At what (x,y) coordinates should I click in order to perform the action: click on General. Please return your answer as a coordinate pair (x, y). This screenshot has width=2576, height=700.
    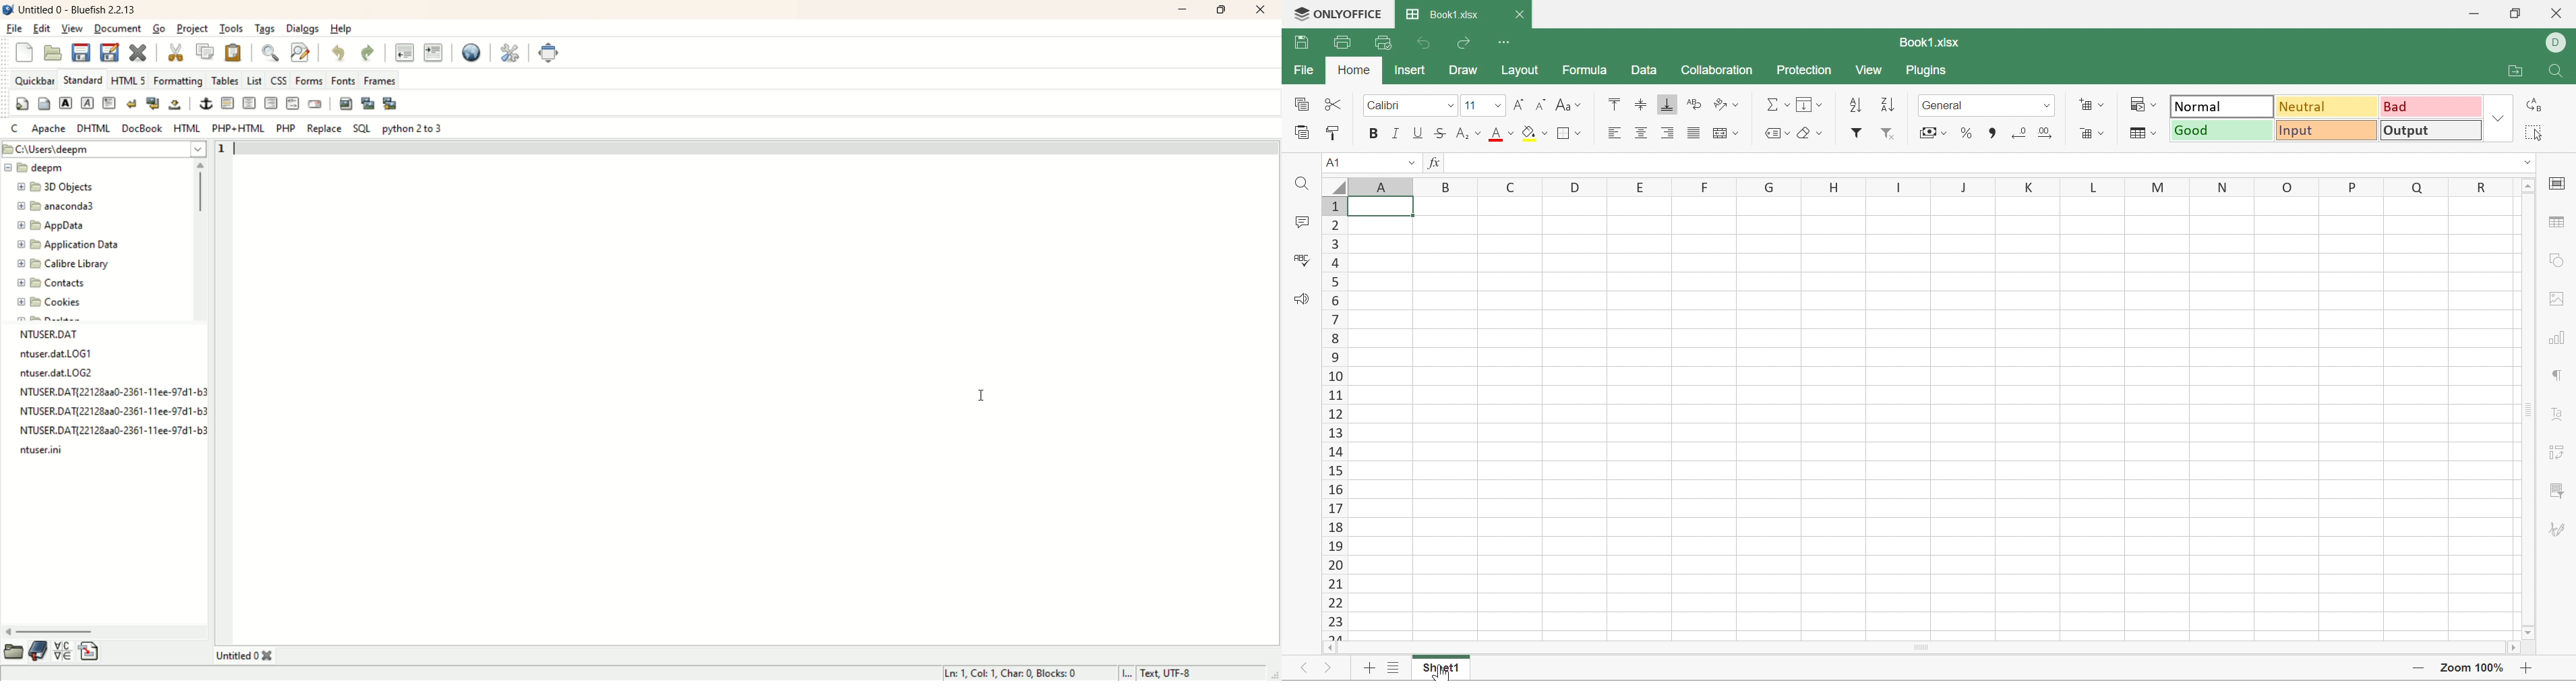
    Looking at the image, I should click on (1979, 106).